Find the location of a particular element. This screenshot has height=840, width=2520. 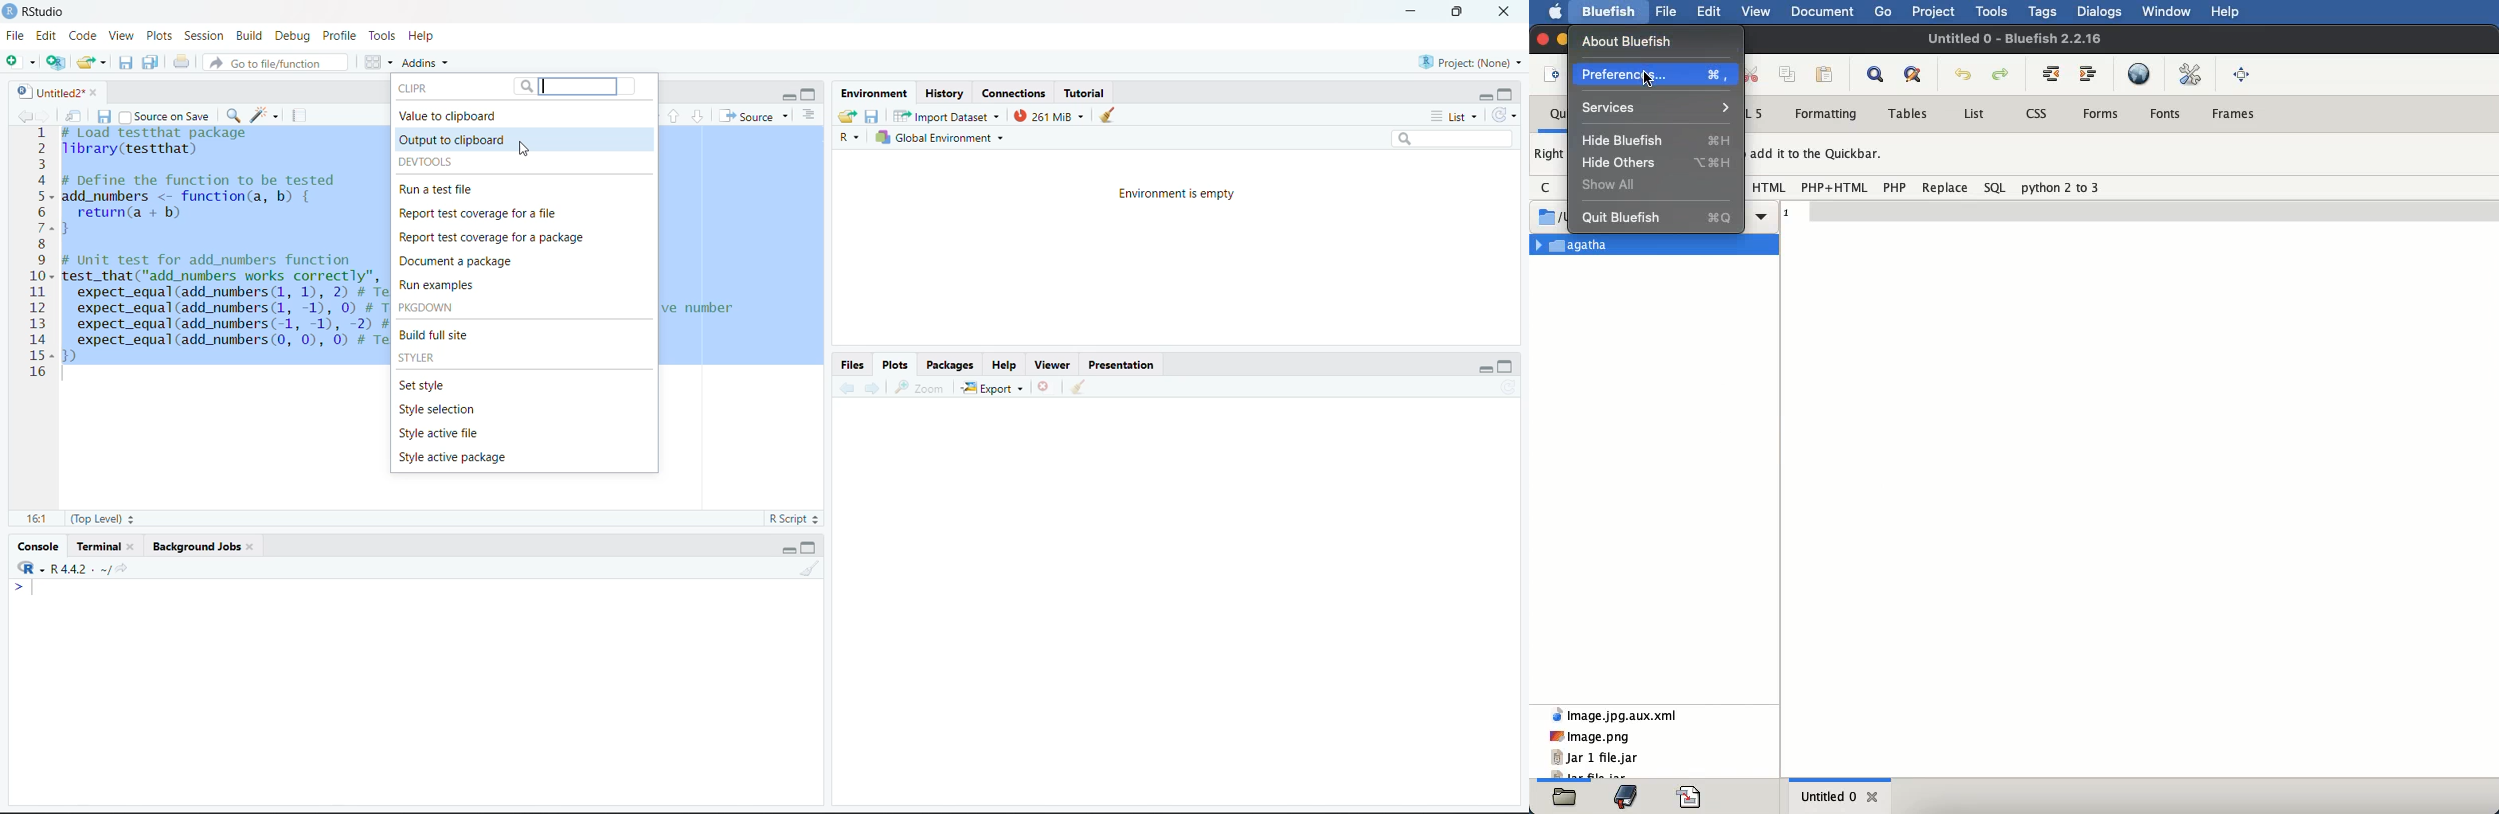

Import Dataset is located at coordinates (947, 116).